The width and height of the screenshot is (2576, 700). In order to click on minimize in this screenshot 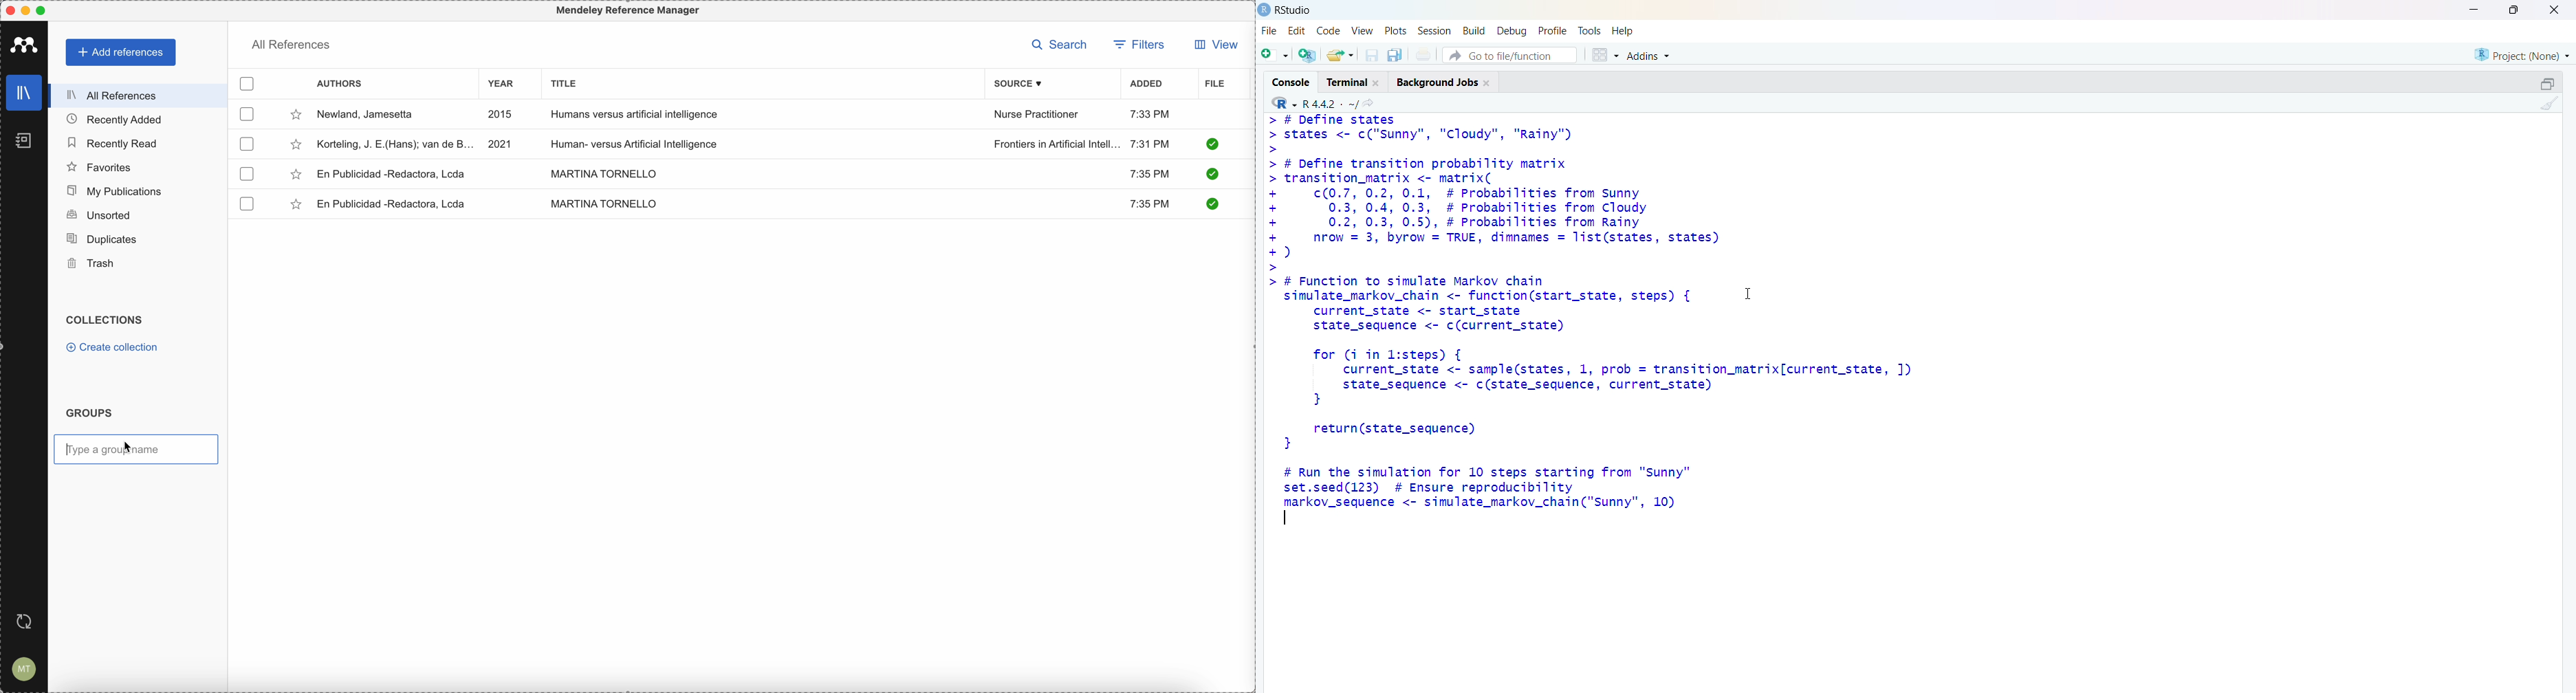, I will do `click(2471, 10)`.